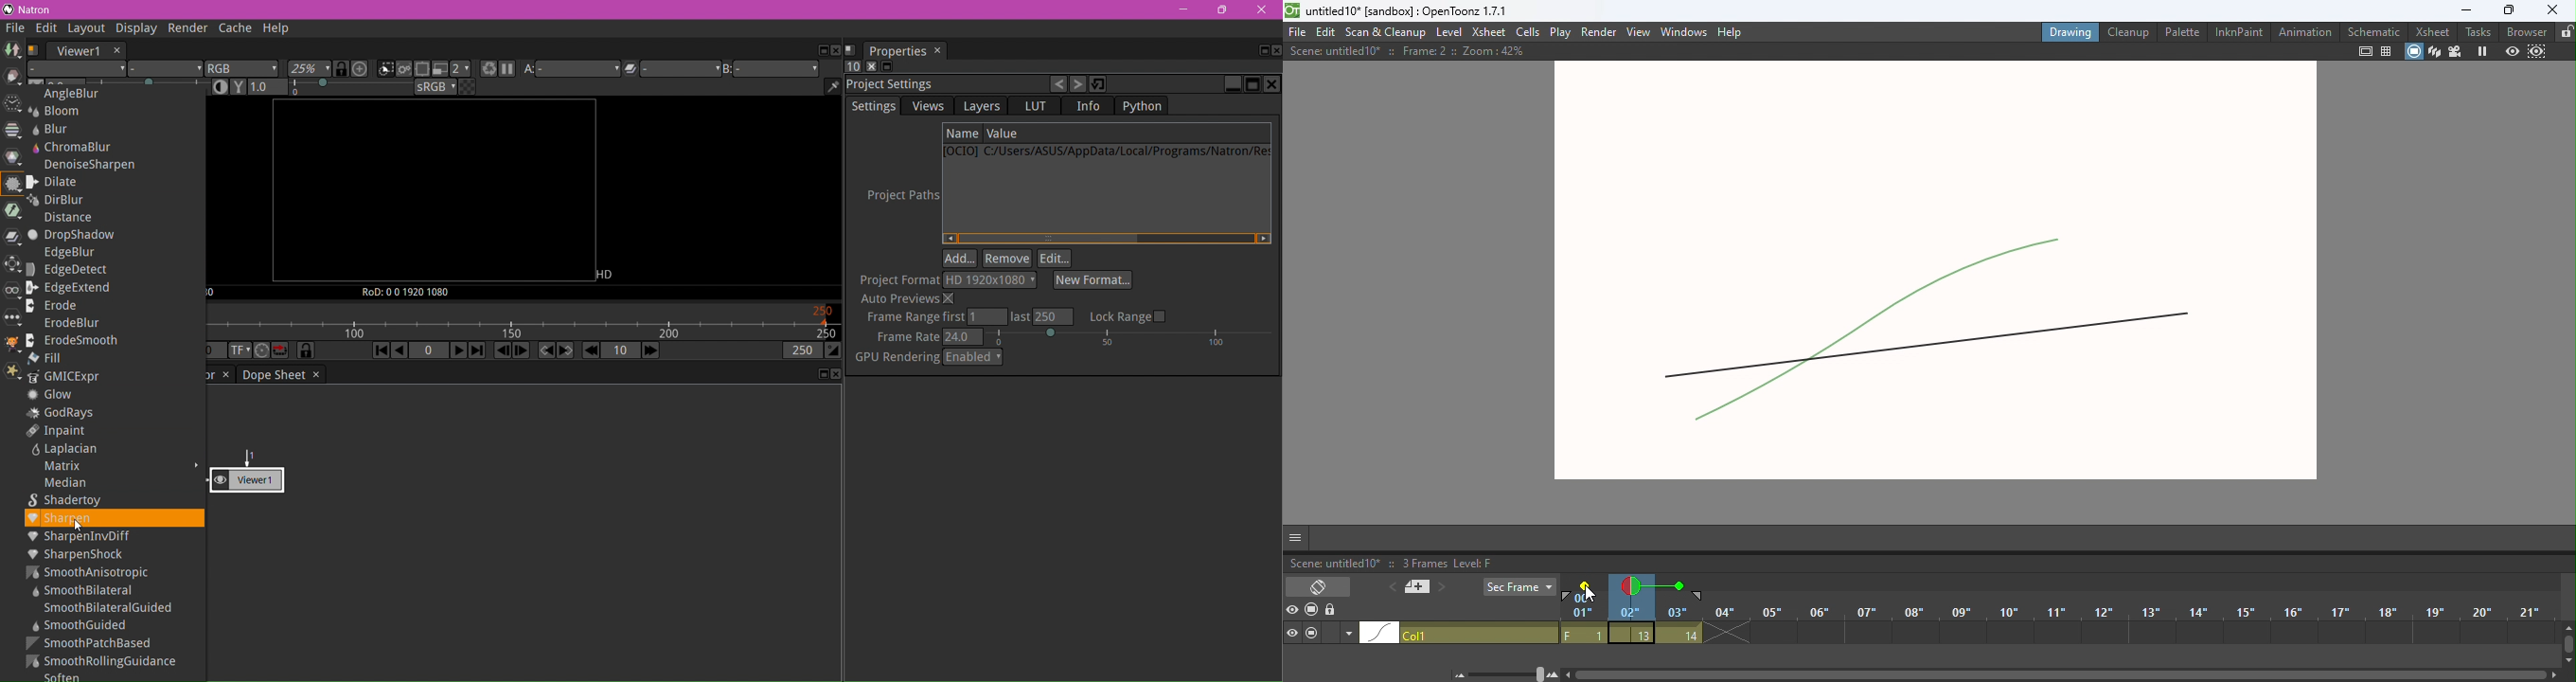  What do you see at coordinates (2523, 30) in the screenshot?
I see `Browser` at bounding box center [2523, 30].